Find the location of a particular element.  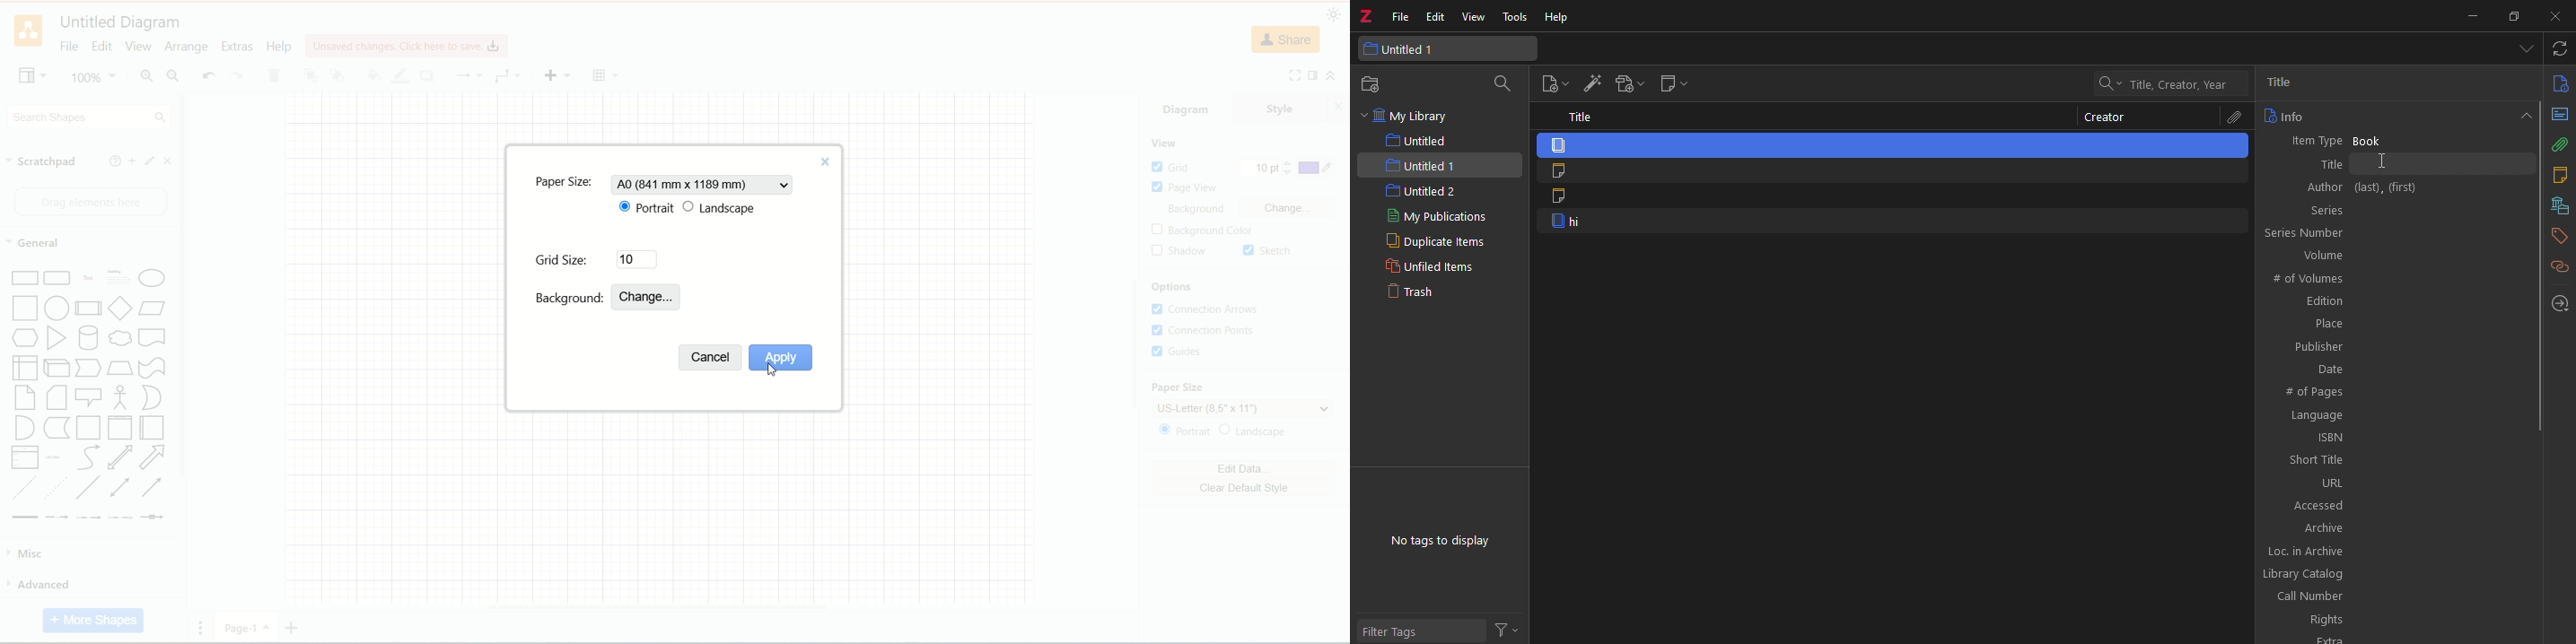

vertical scroll bar is located at coordinates (183, 368).